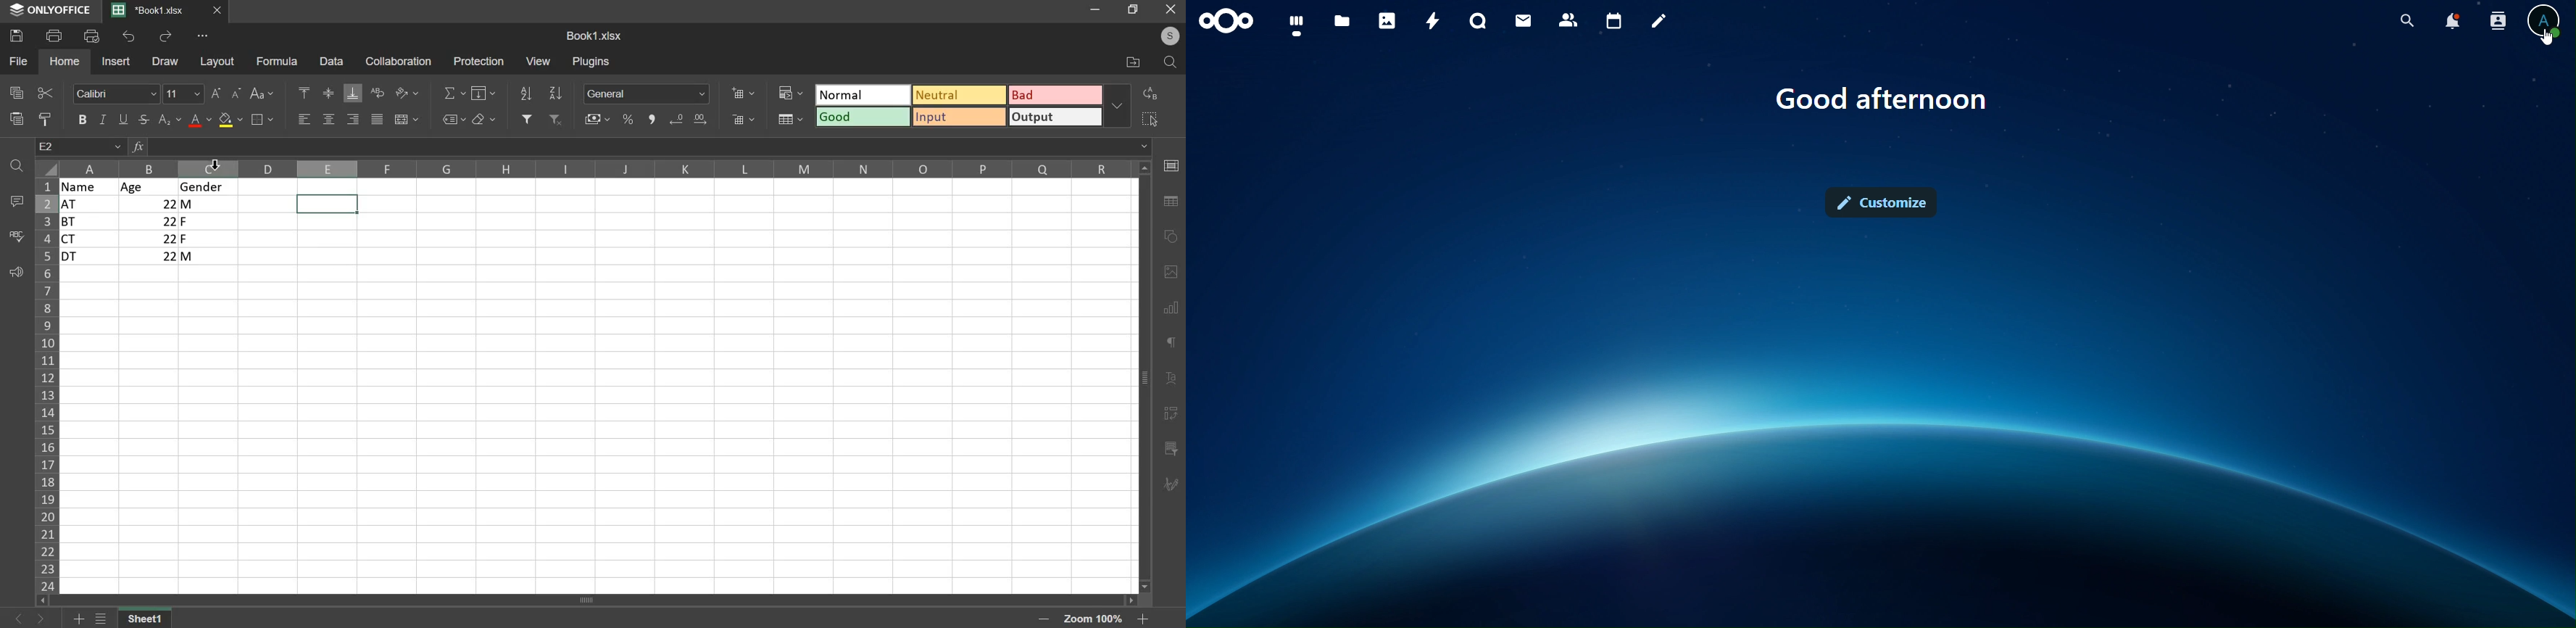 This screenshot has width=2576, height=644. What do you see at coordinates (16, 36) in the screenshot?
I see `save` at bounding box center [16, 36].